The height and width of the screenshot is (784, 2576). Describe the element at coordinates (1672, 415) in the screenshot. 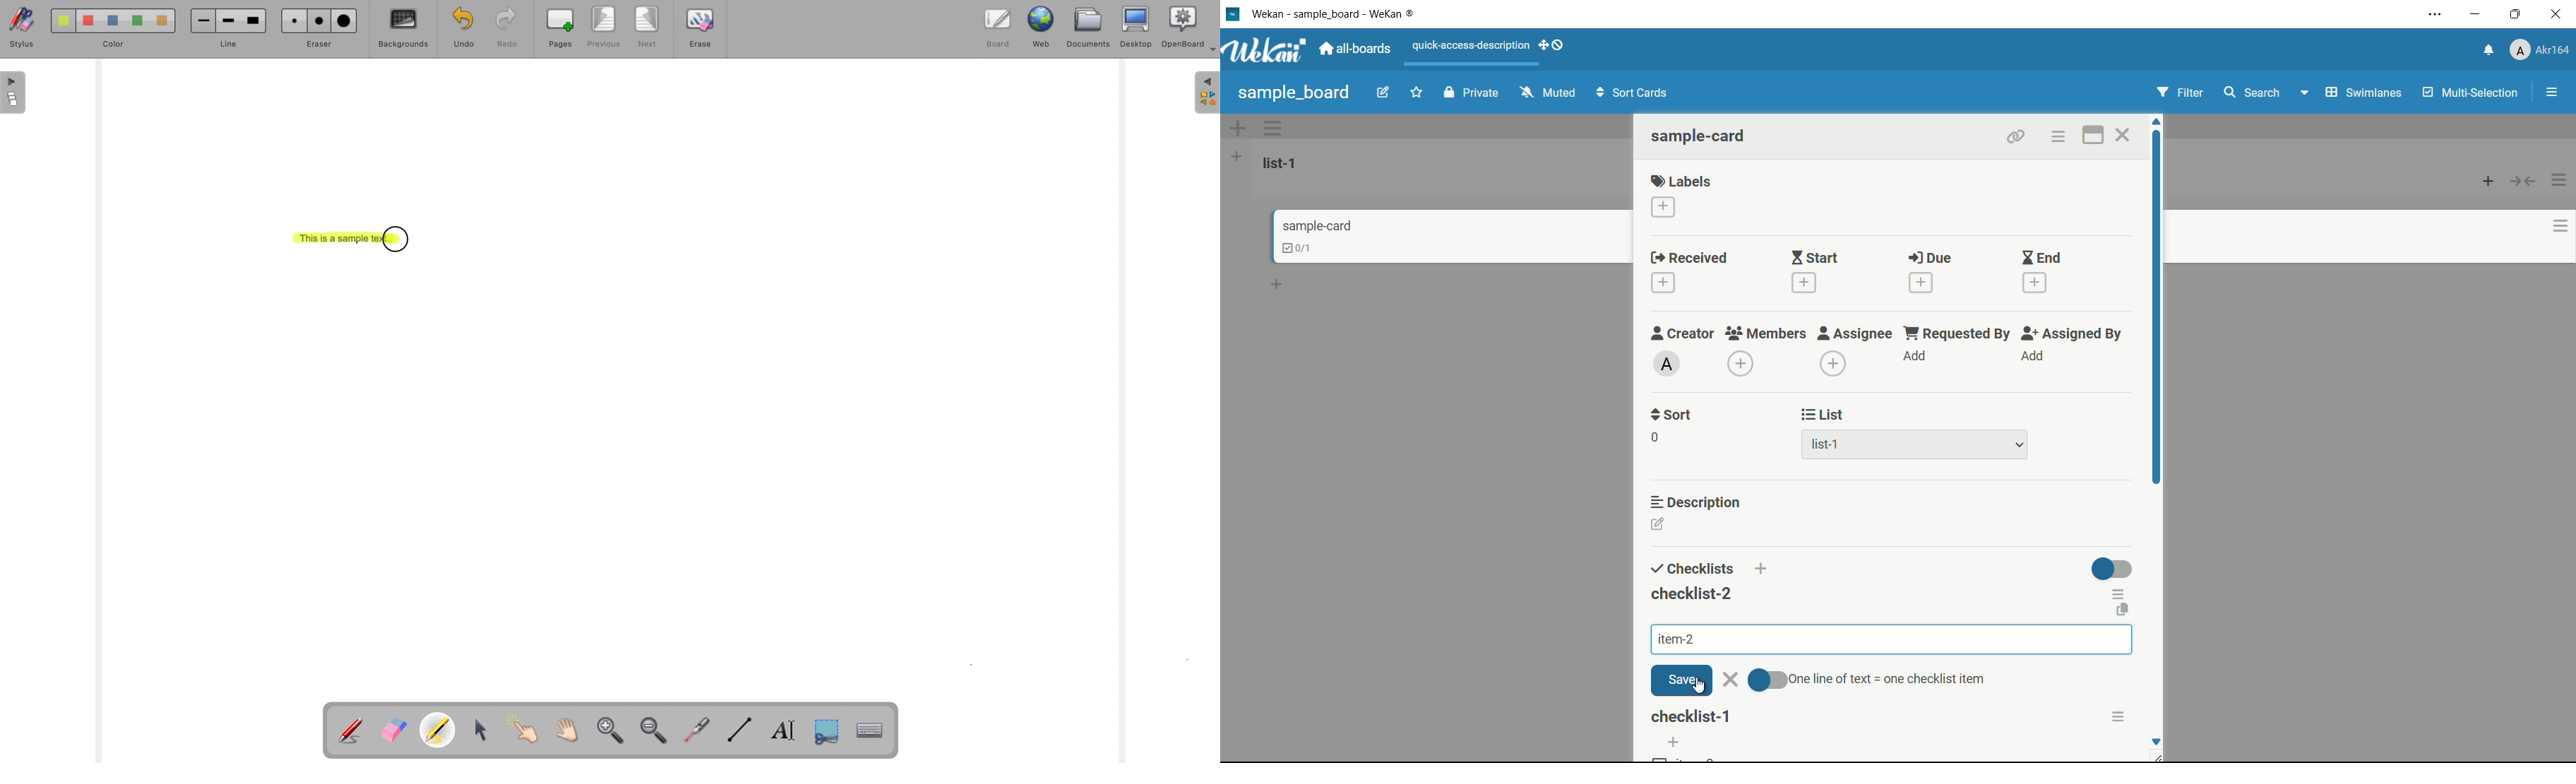

I see `sort` at that location.